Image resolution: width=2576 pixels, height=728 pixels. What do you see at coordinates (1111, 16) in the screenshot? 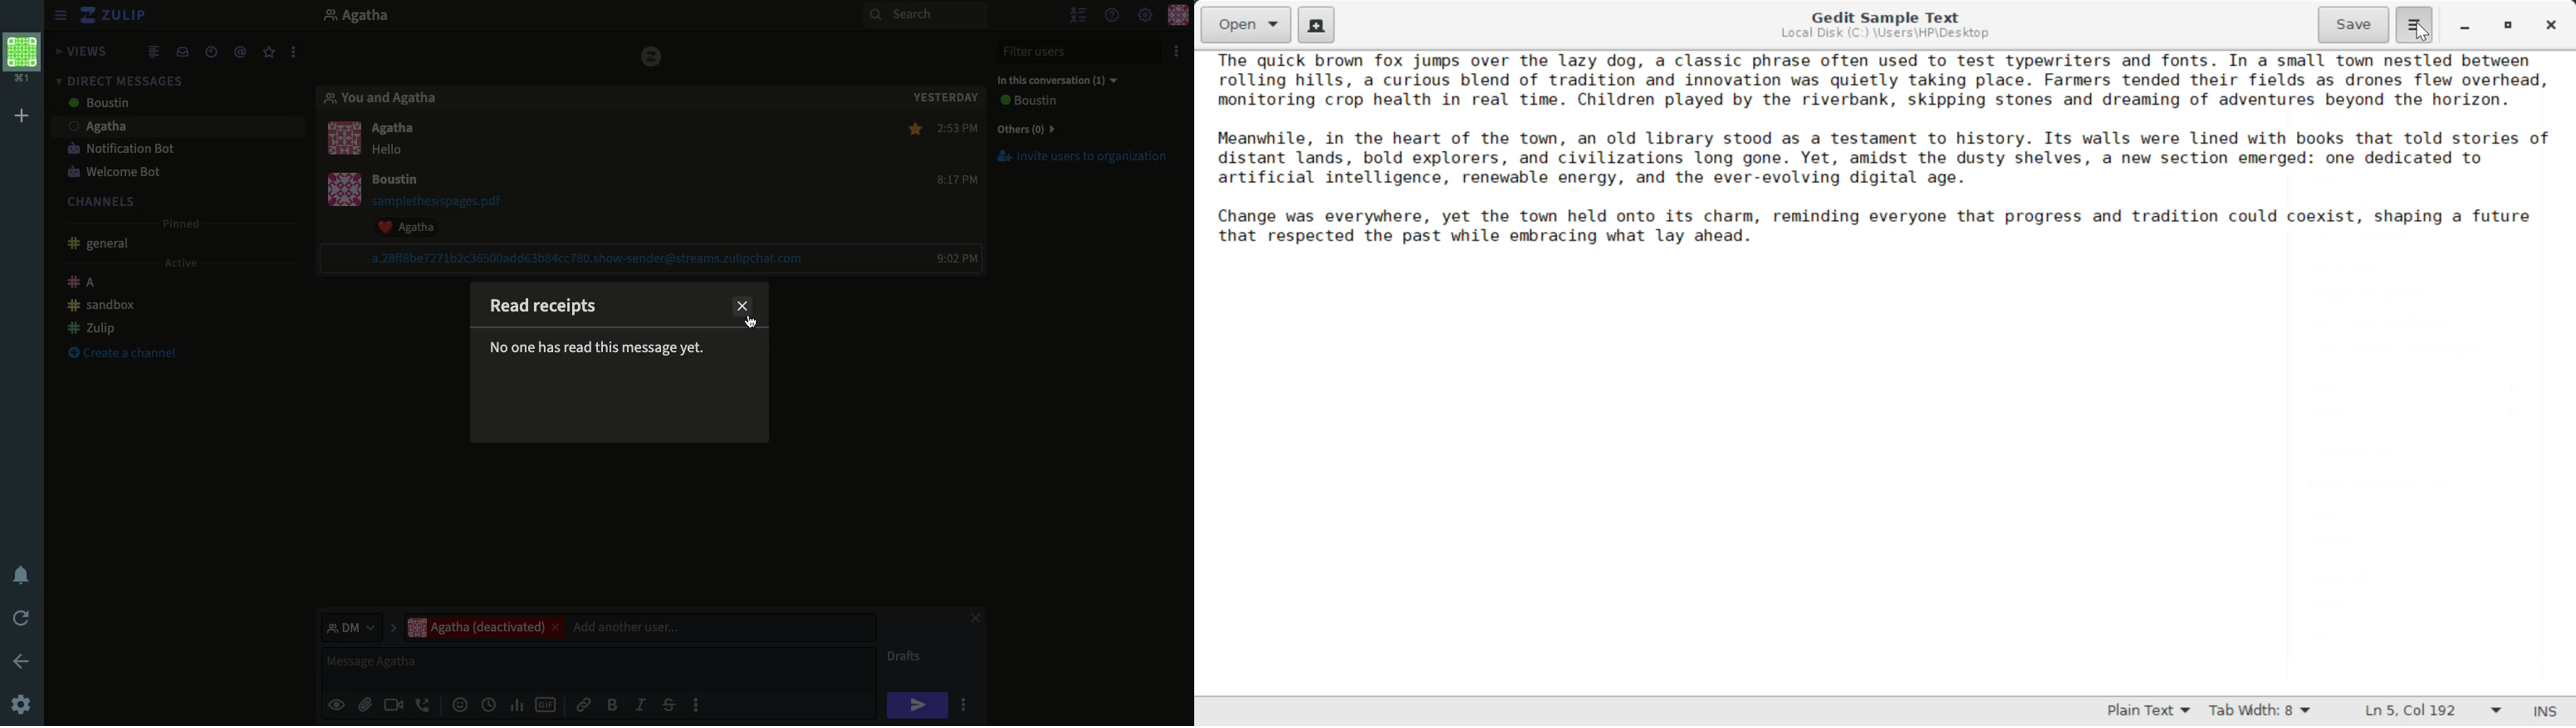
I see `Help` at bounding box center [1111, 16].